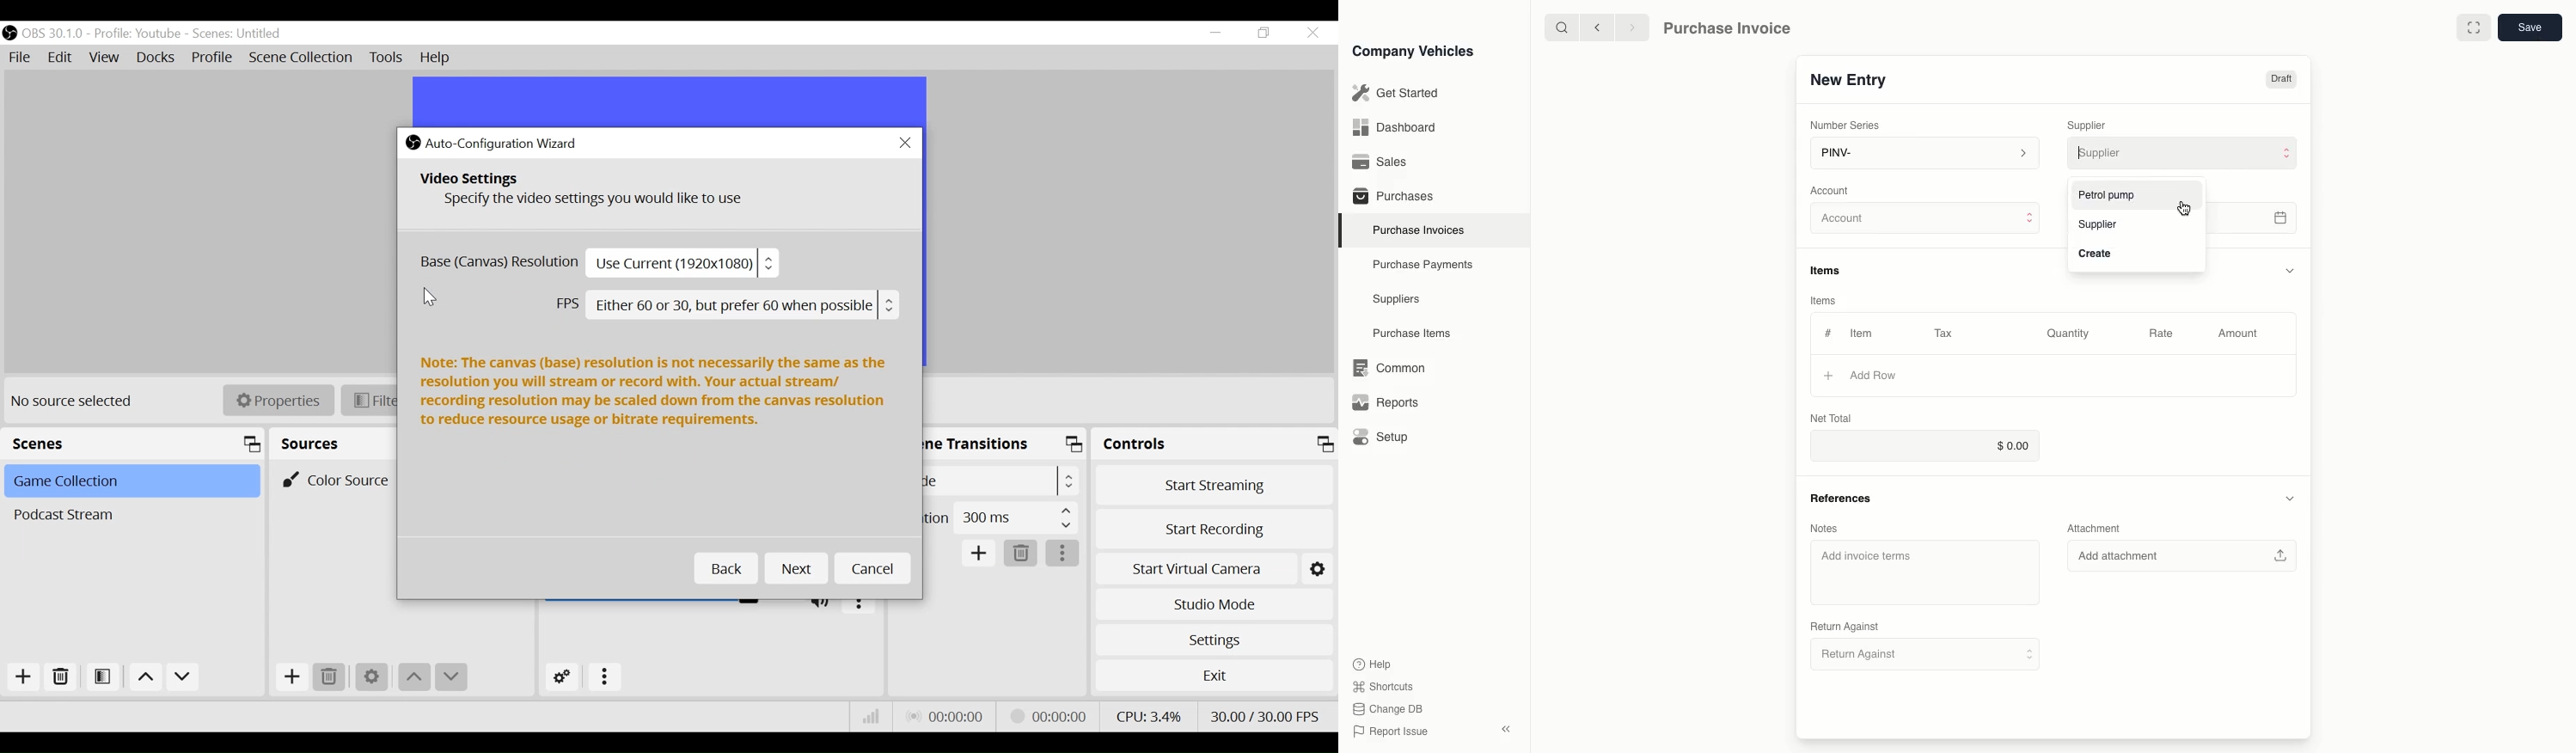 The height and width of the screenshot is (756, 2576). Describe the element at coordinates (278, 400) in the screenshot. I see `Properties` at that location.